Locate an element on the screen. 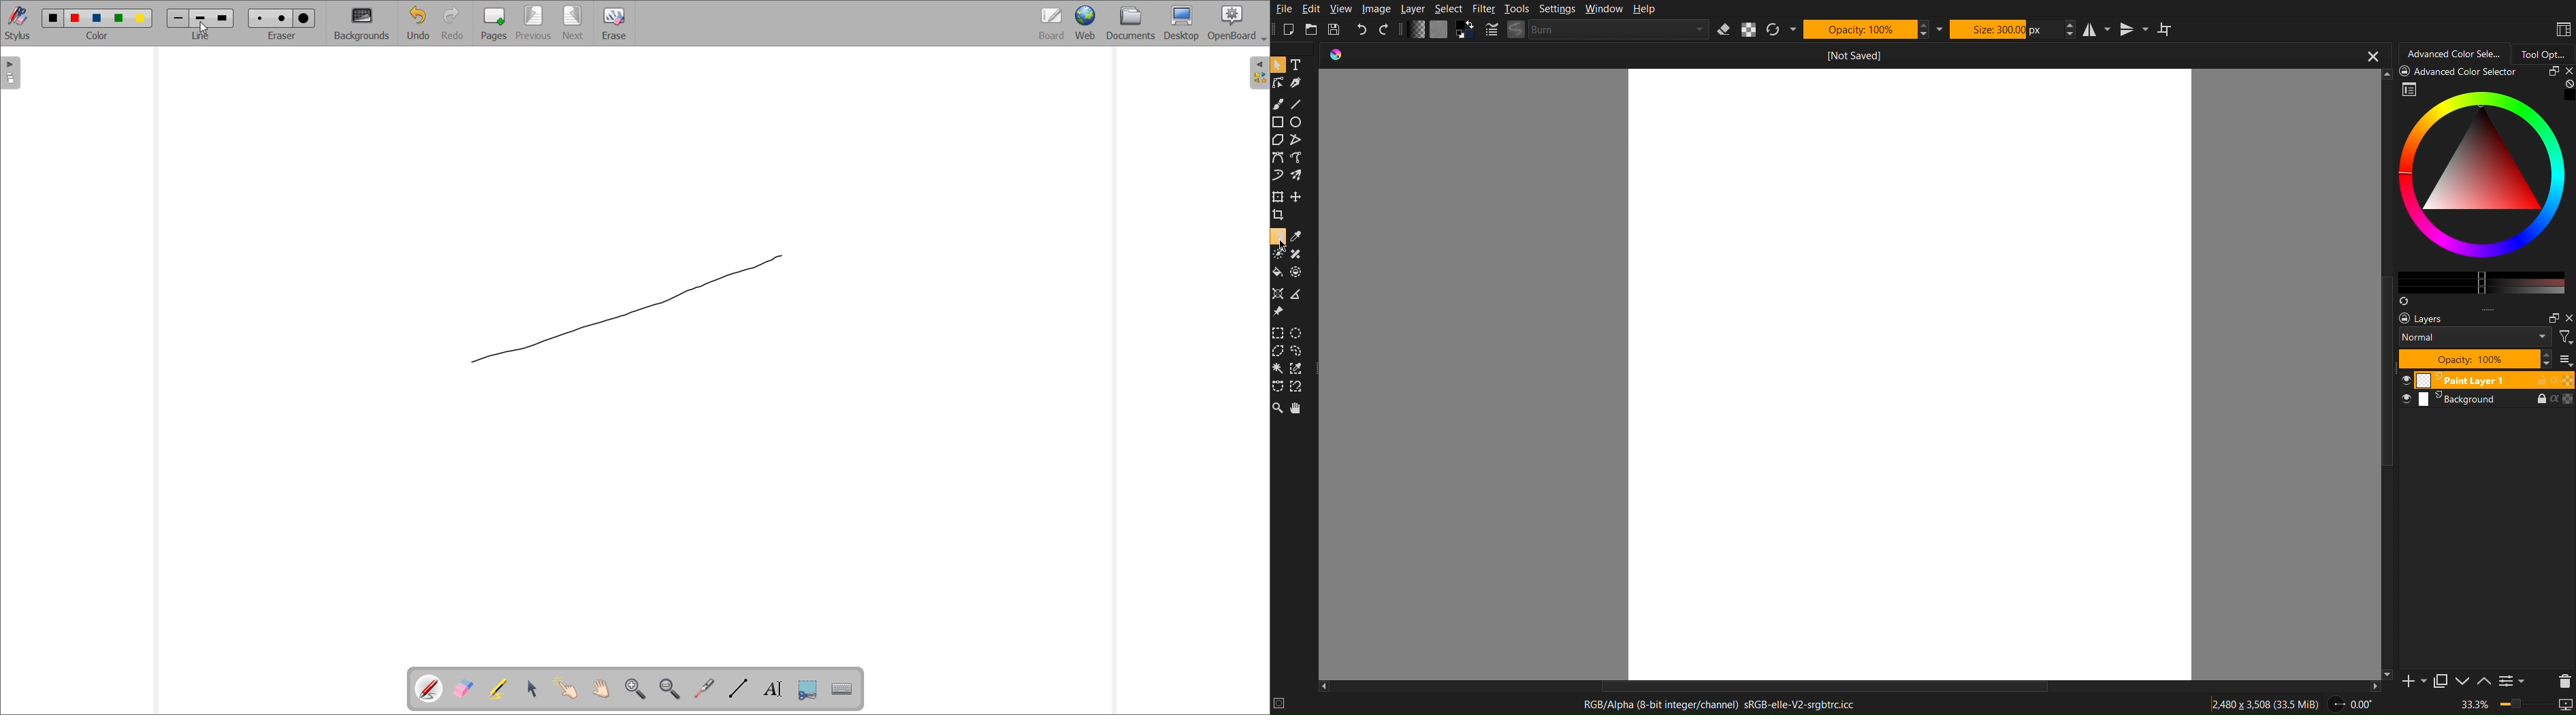 This screenshot has width=2576, height=728. Text is located at coordinates (1300, 65).